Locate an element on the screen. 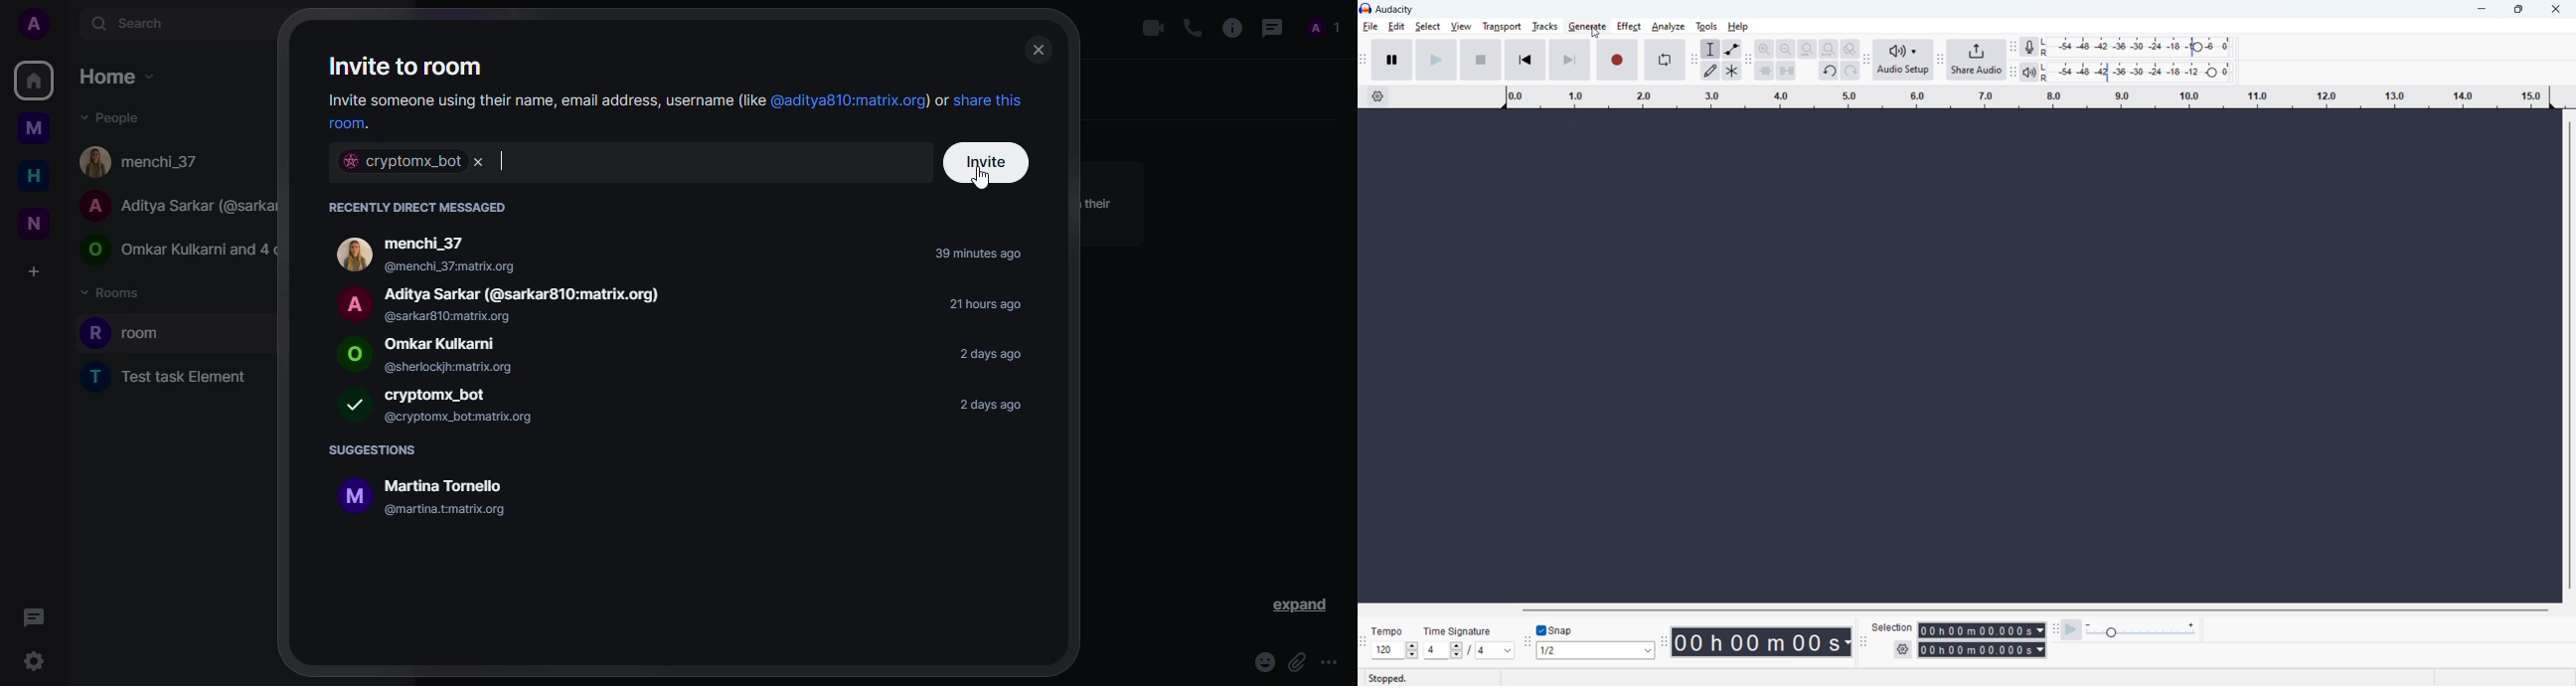  logo is located at coordinates (354, 352).